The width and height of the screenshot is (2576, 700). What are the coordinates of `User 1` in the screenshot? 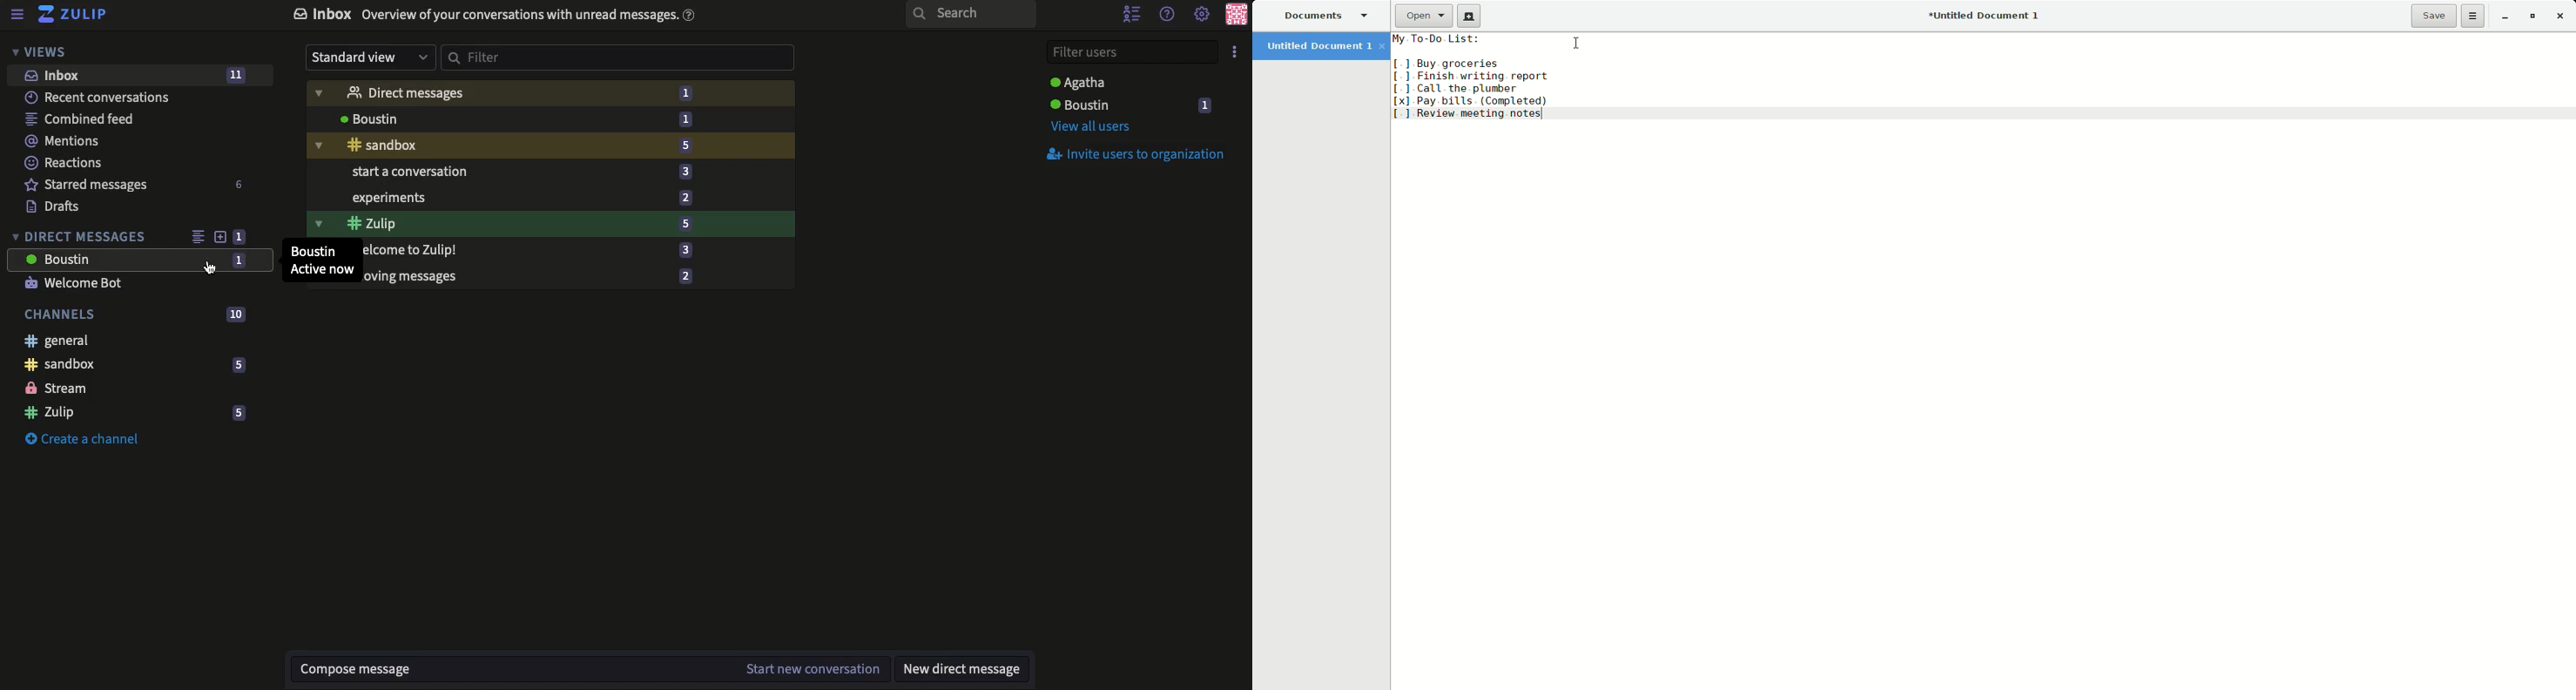 It's located at (1082, 82).